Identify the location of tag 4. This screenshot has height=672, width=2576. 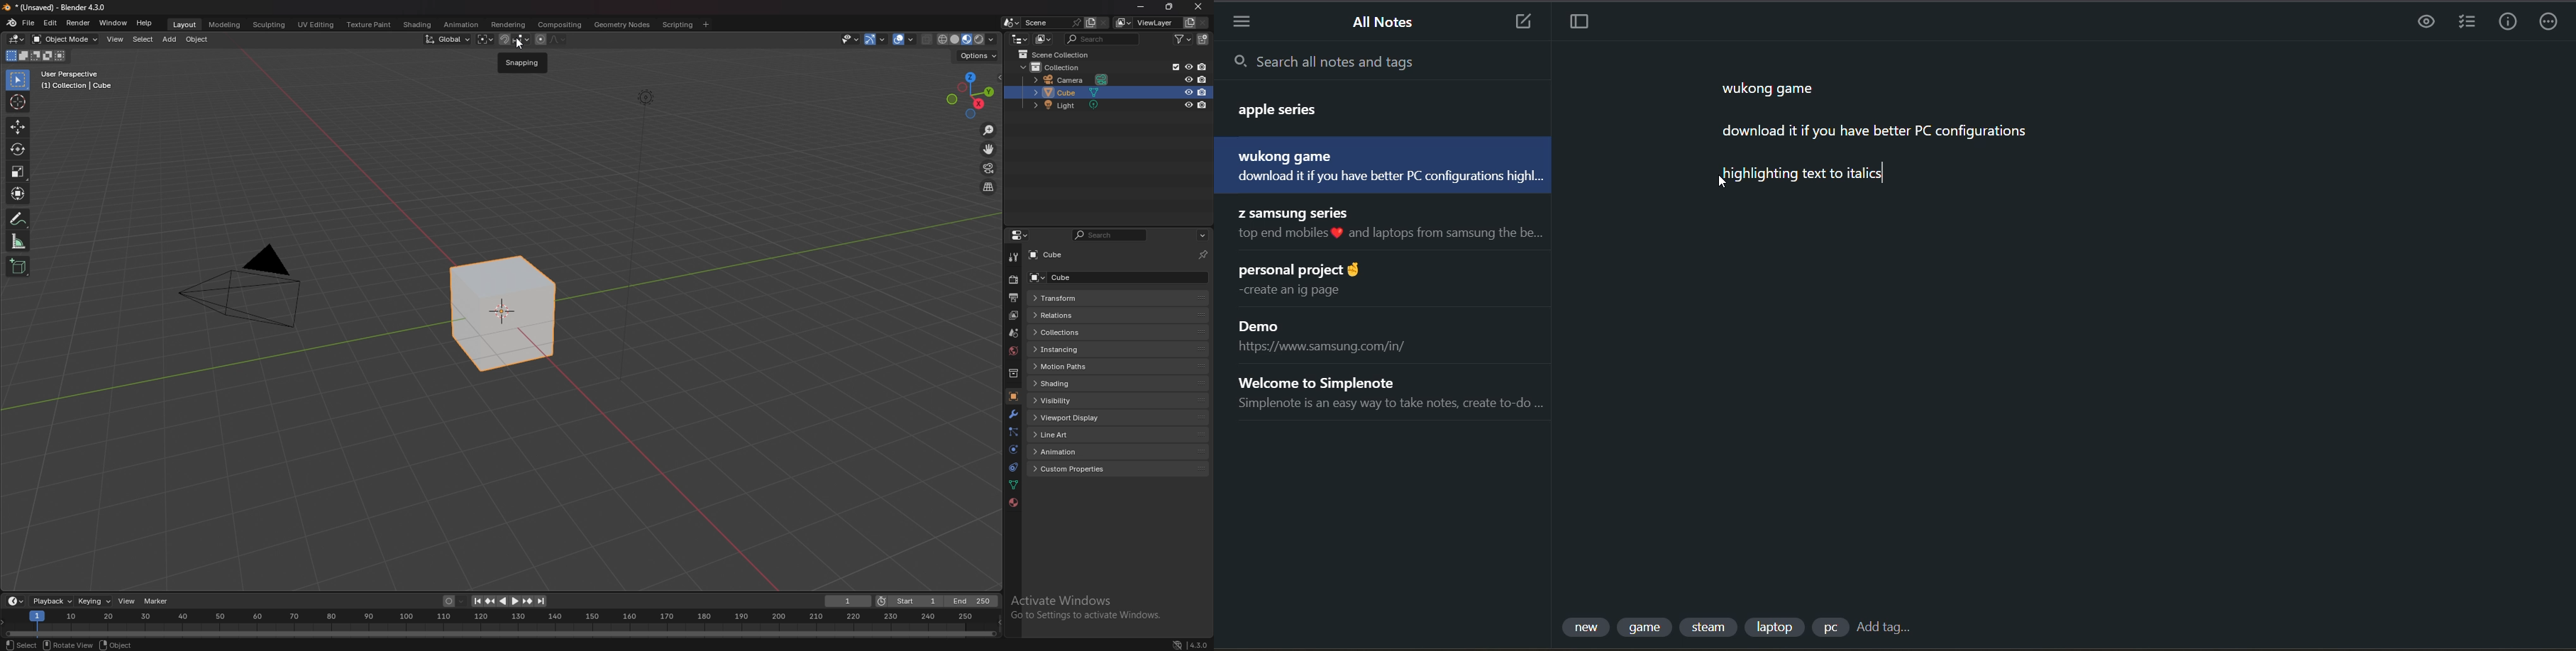
(1774, 626).